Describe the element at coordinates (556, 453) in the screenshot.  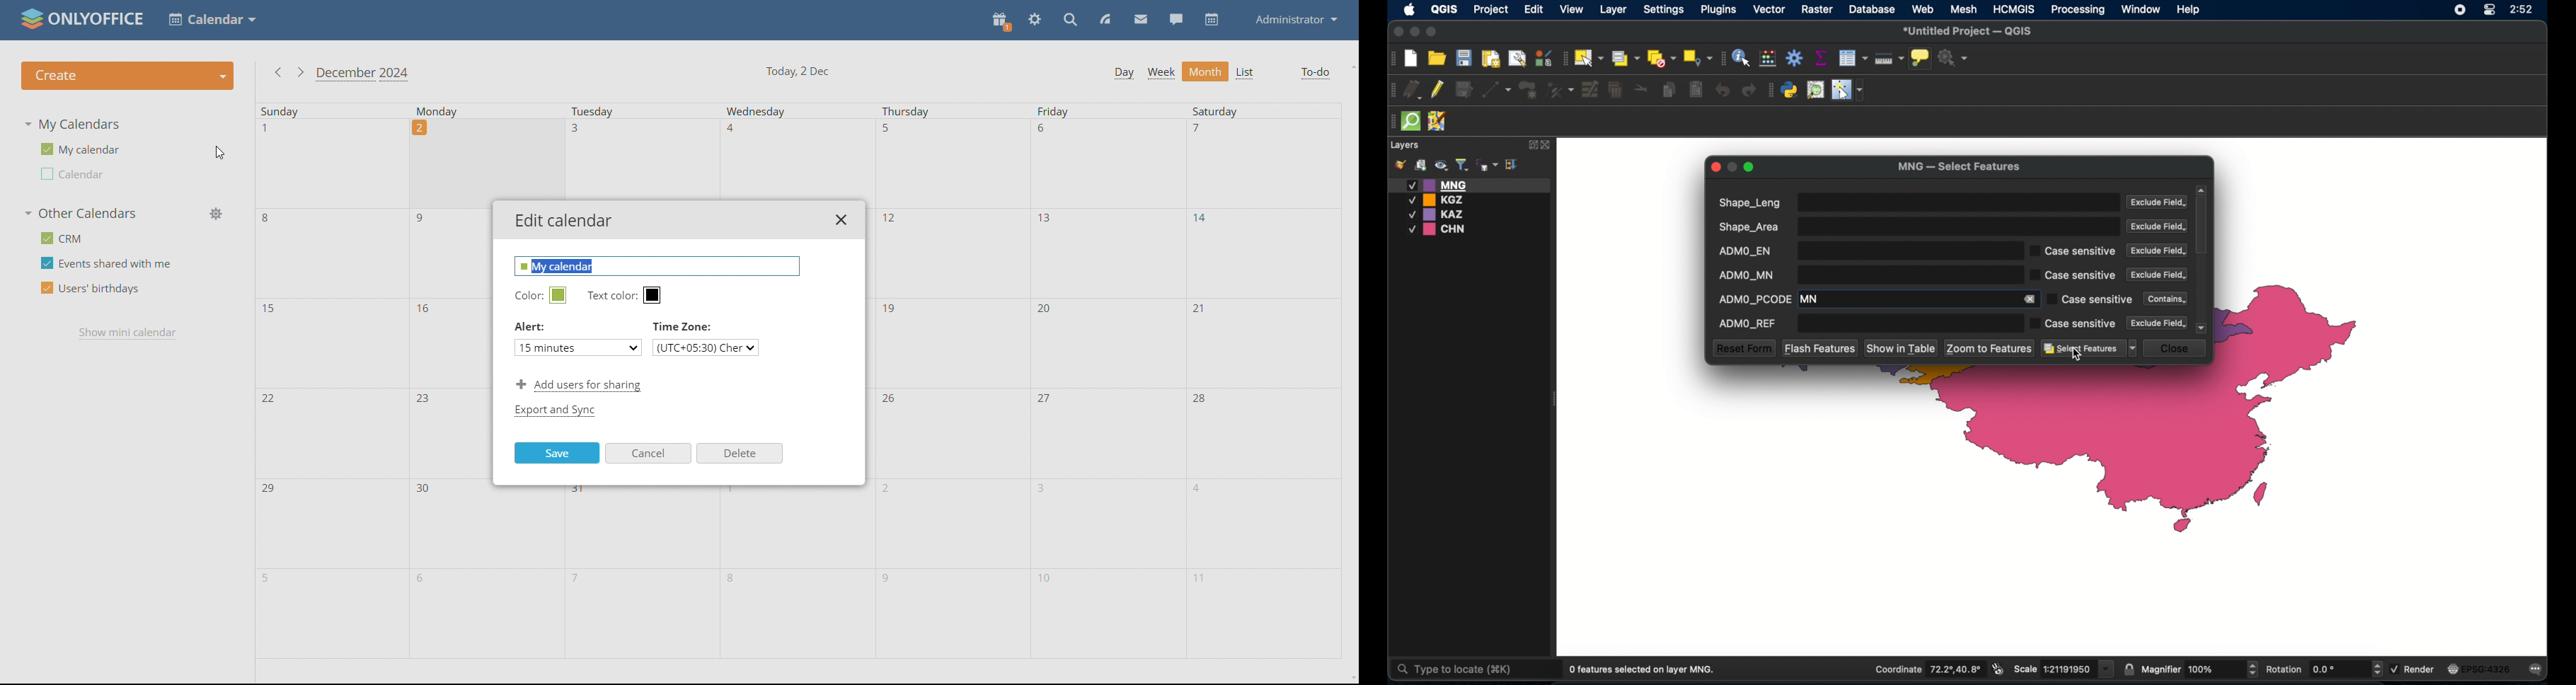
I see `save` at that location.